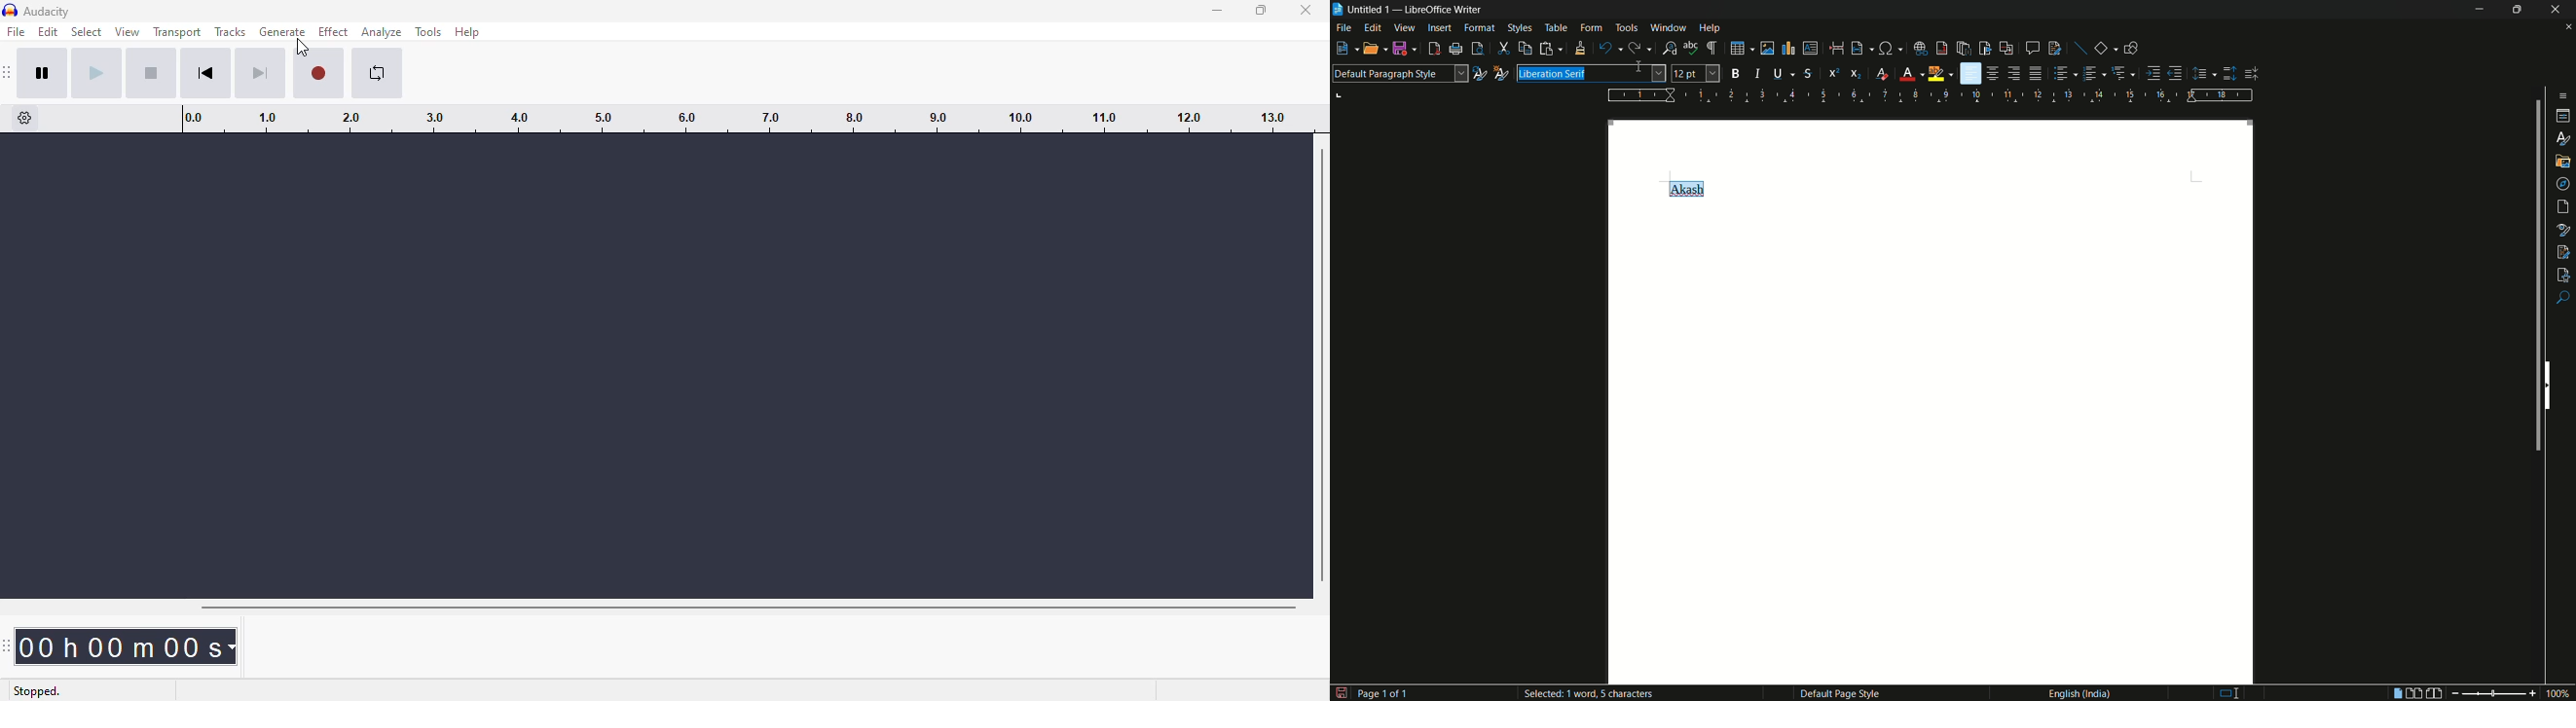 The height and width of the screenshot is (728, 2576). What do you see at coordinates (1606, 49) in the screenshot?
I see `undo` at bounding box center [1606, 49].